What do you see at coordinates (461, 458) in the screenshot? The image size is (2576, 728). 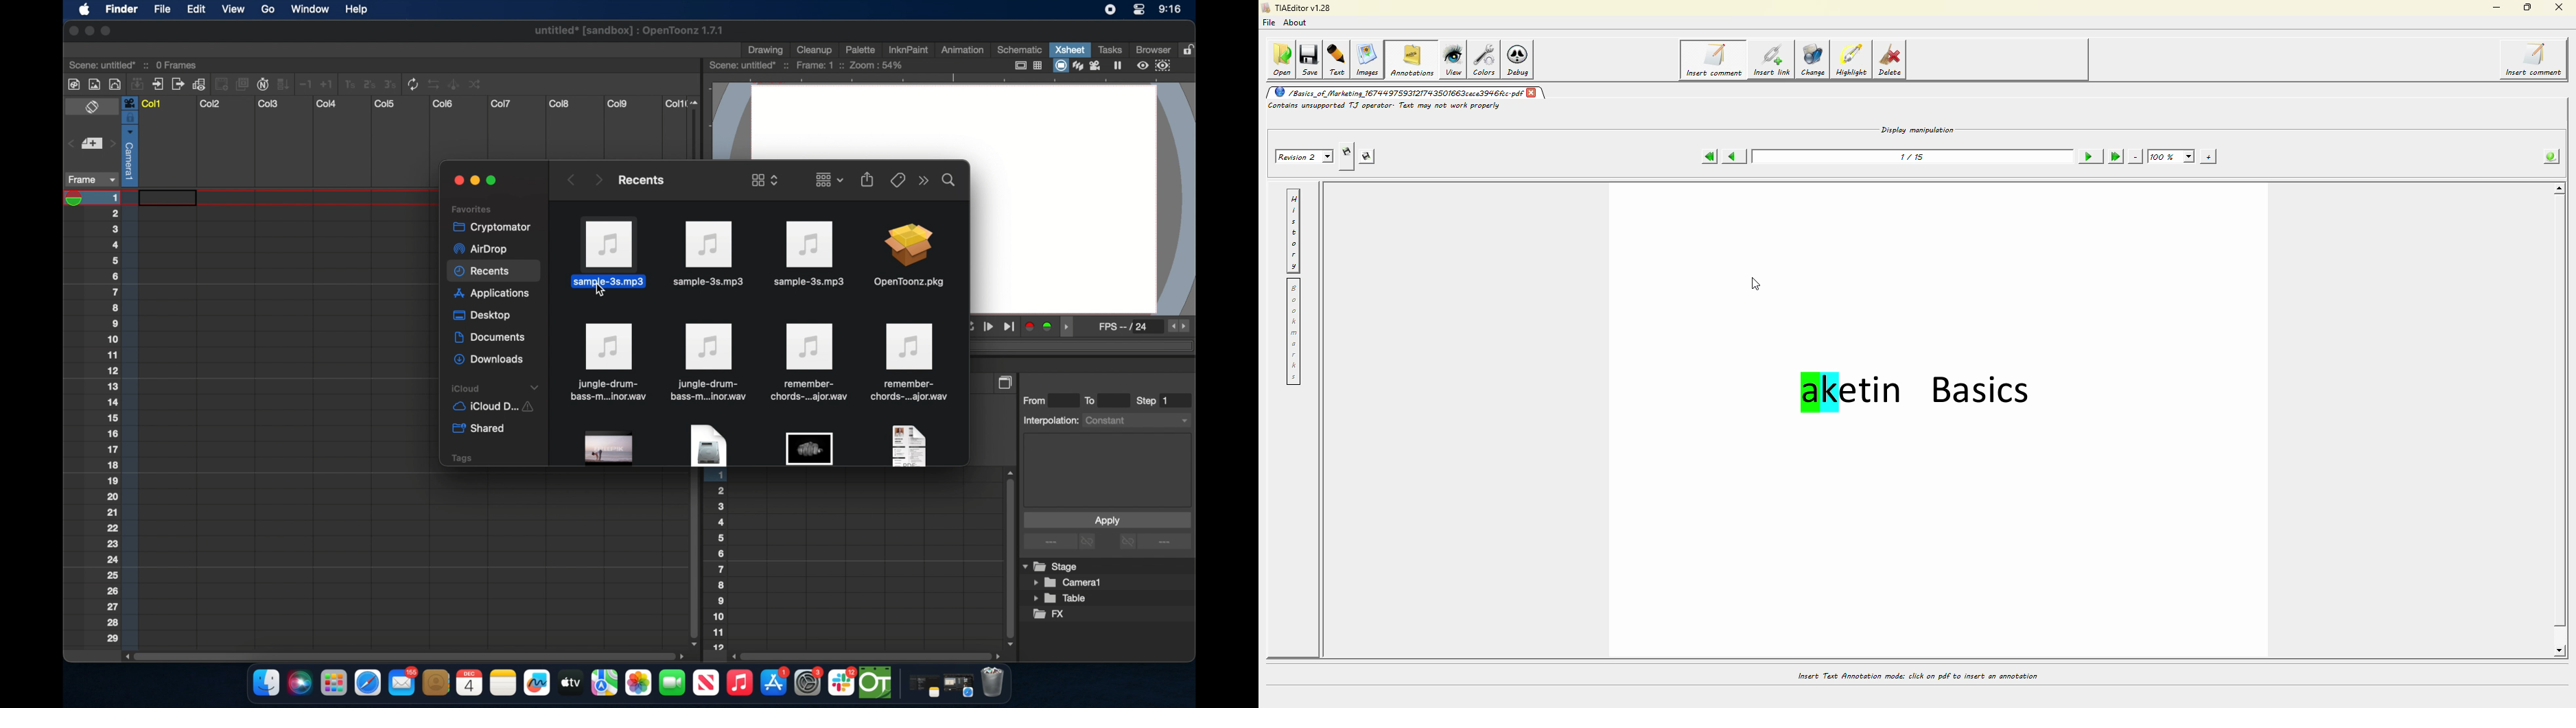 I see `tags` at bounding box center [461, 458].